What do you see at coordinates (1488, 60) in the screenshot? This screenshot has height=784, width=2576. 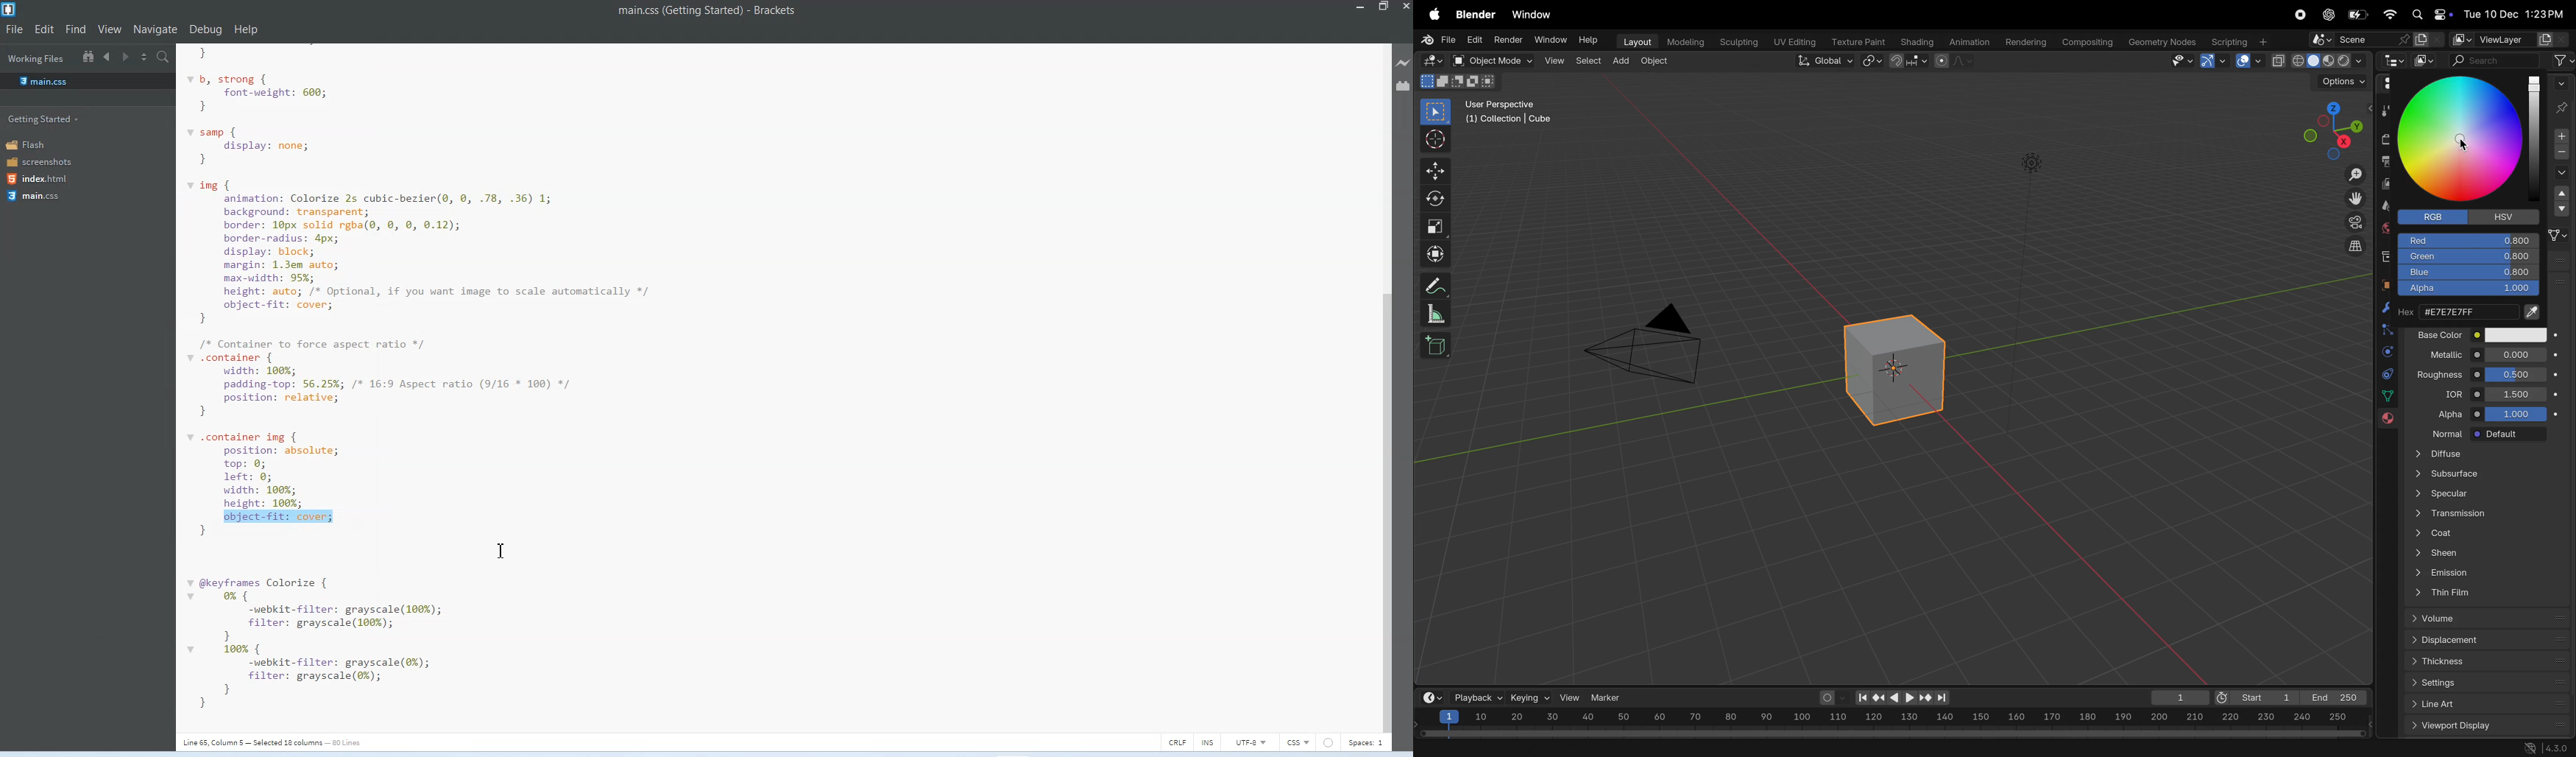 I see `object mode` at bounding box center [1488, 60].